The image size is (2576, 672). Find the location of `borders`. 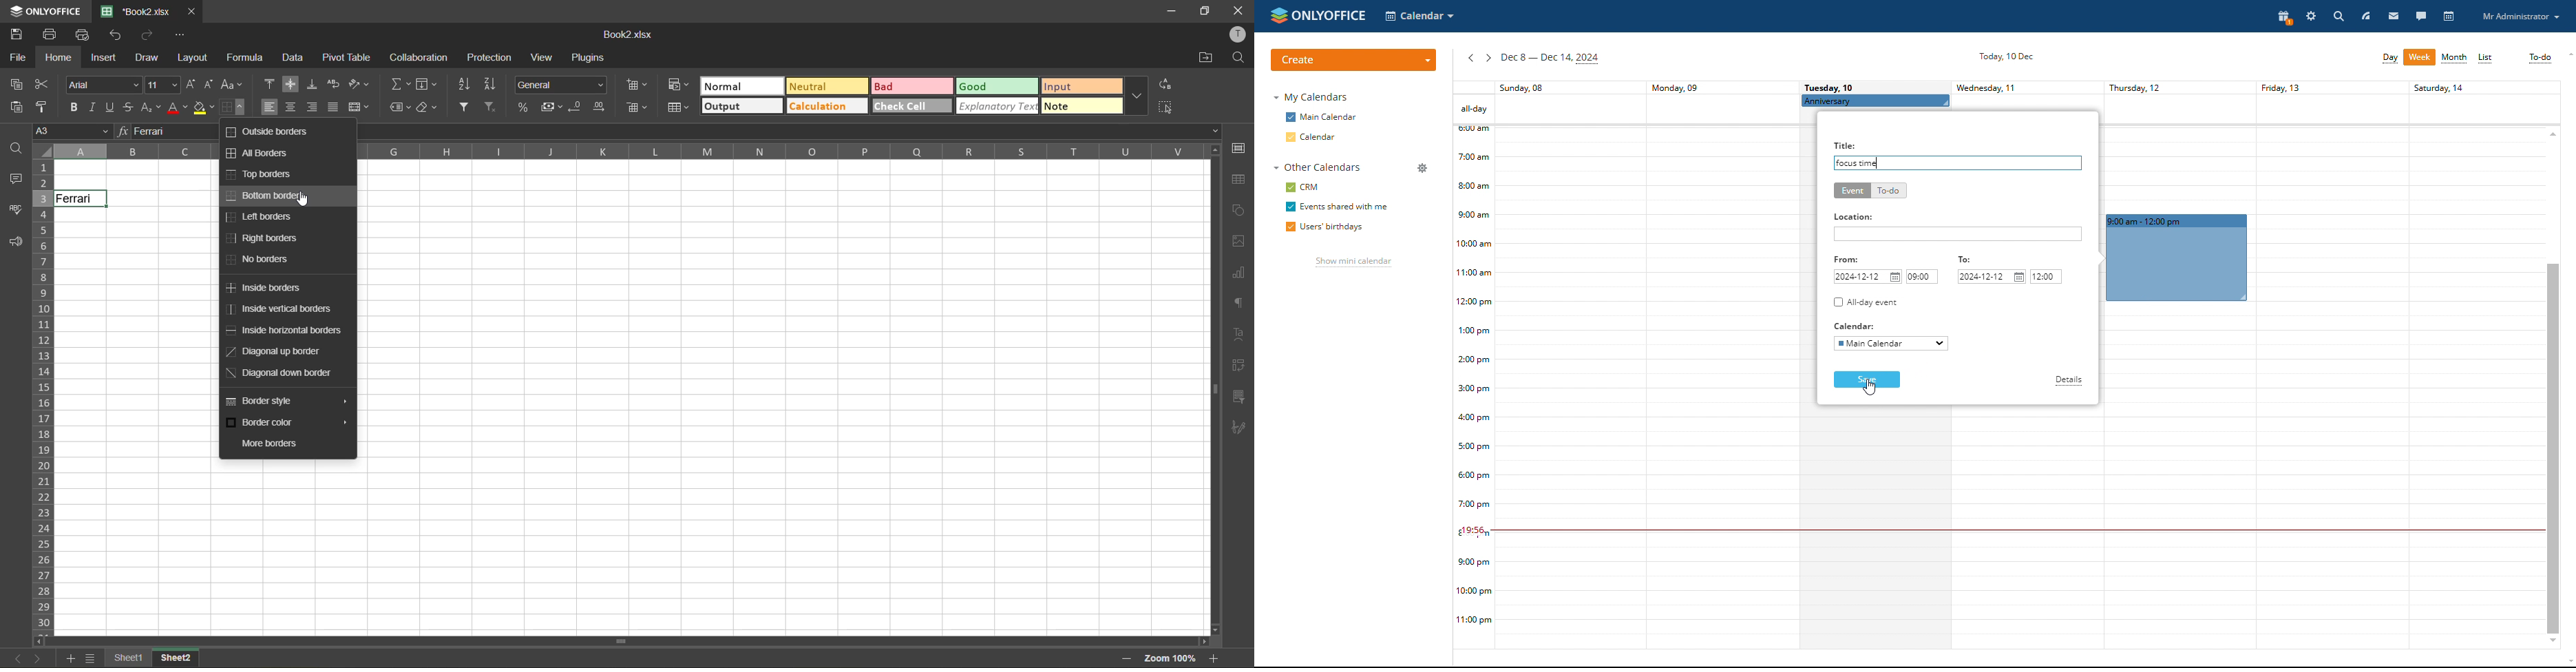

borders is located at coordinates (233, 107).